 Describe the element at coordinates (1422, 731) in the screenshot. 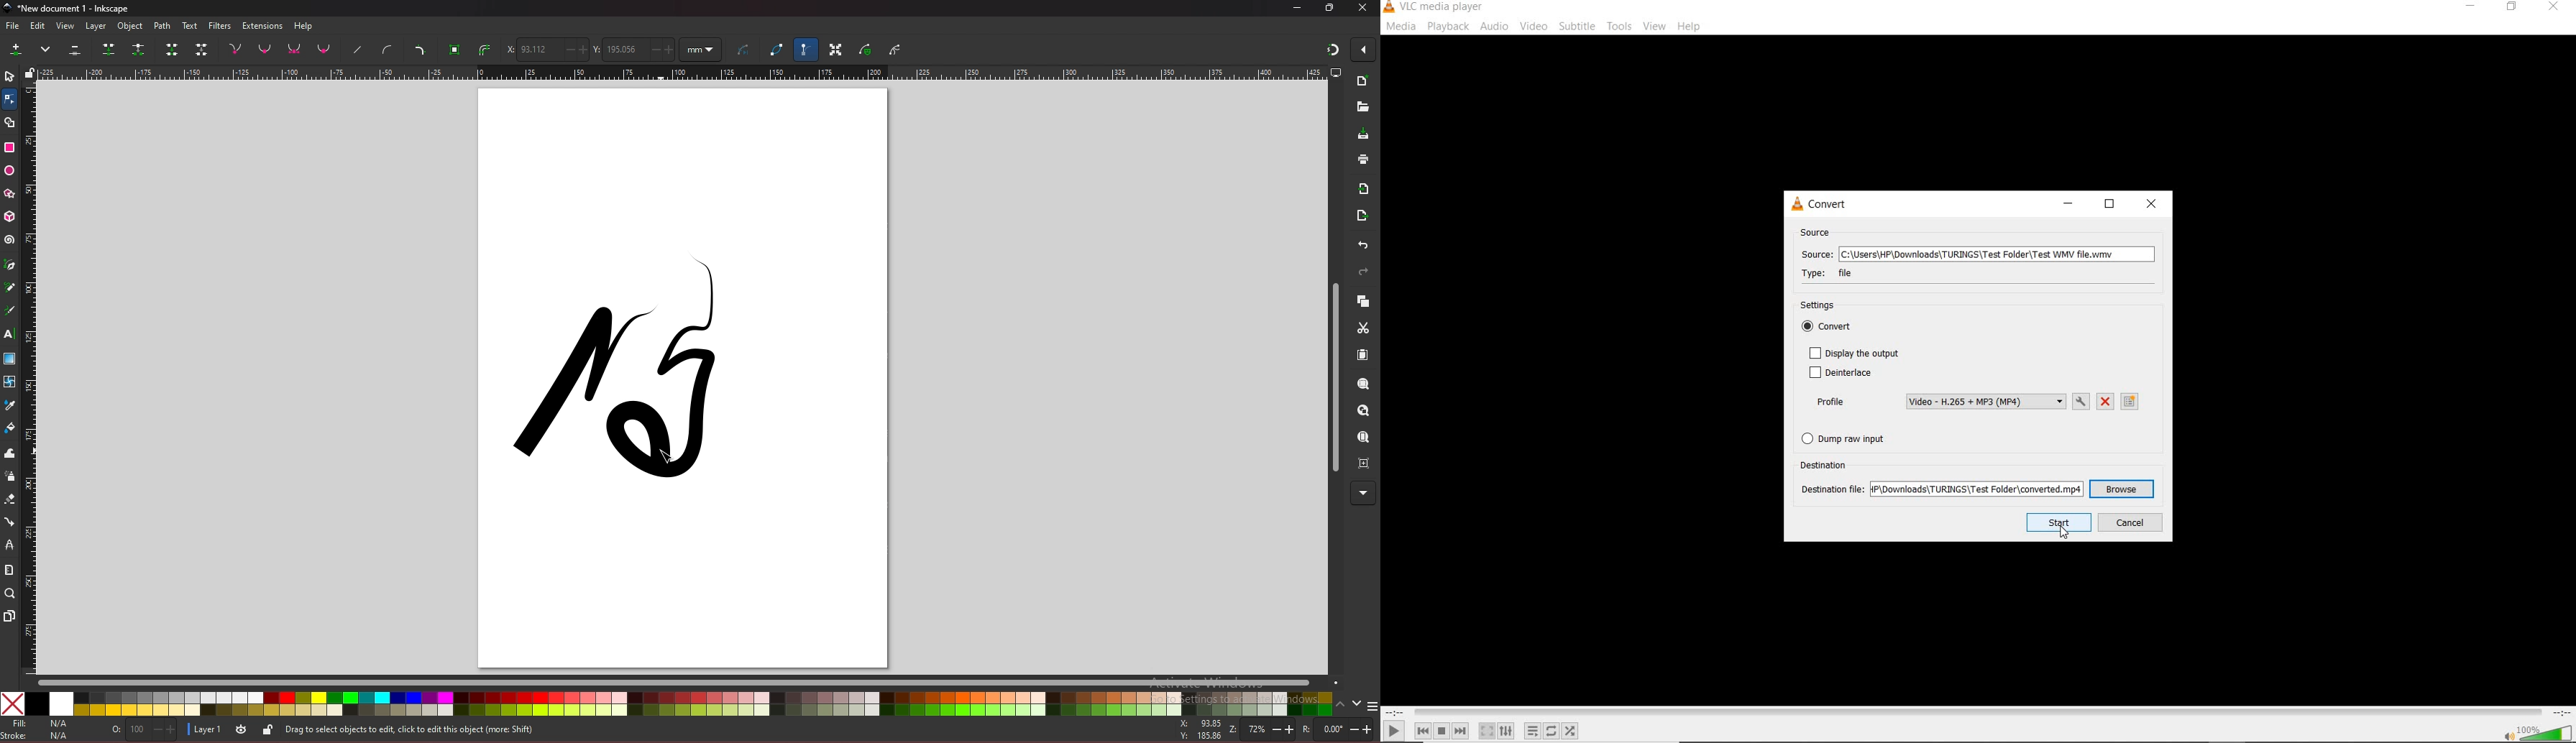

I see `previous media` at that location.